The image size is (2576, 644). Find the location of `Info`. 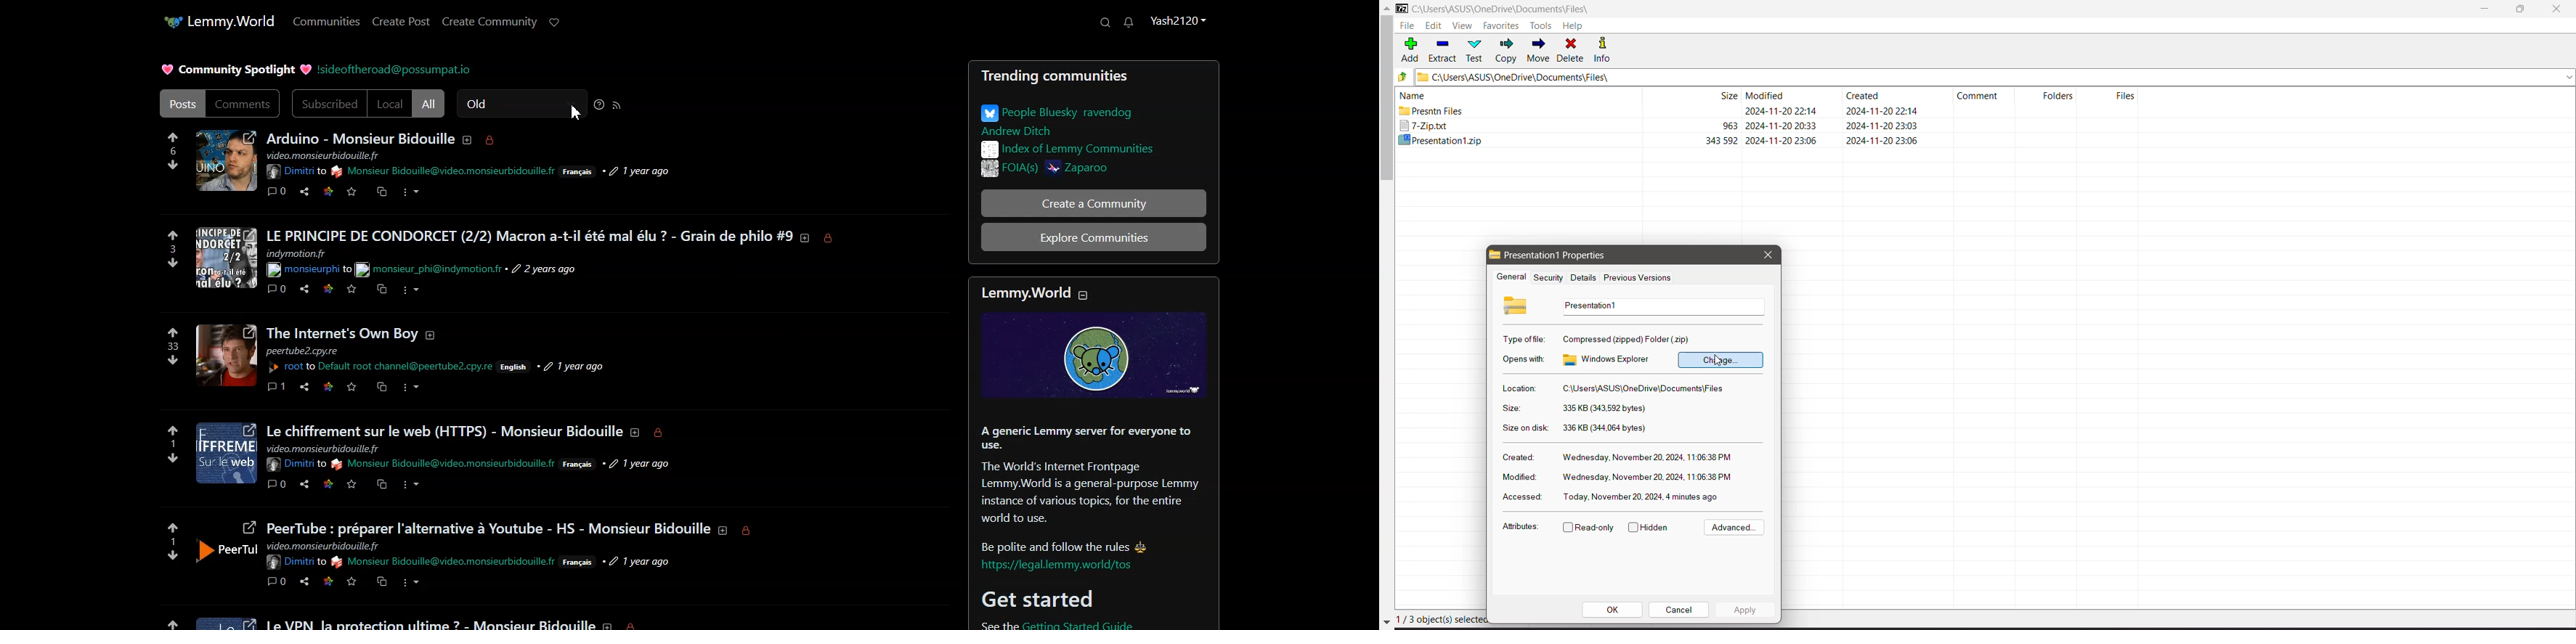

Info is located at coordinates (1607, 49).